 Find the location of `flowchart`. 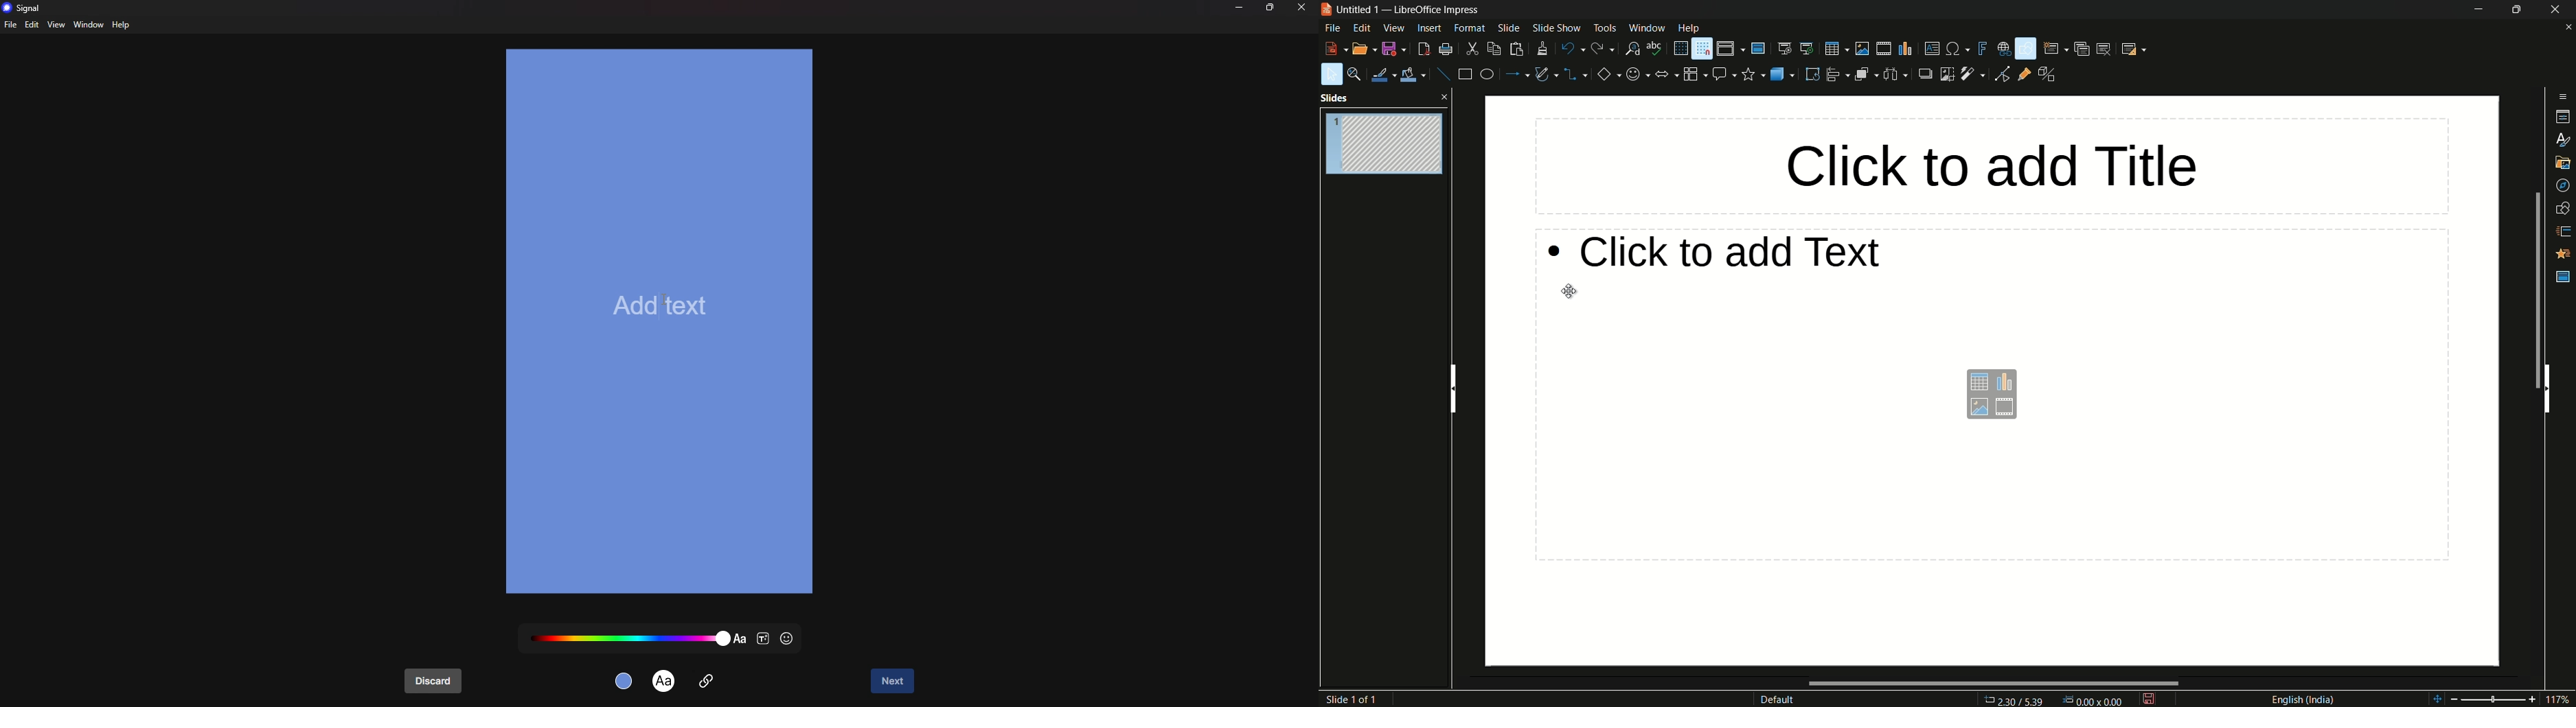

flowchart is located at coordinates (1694, 74).